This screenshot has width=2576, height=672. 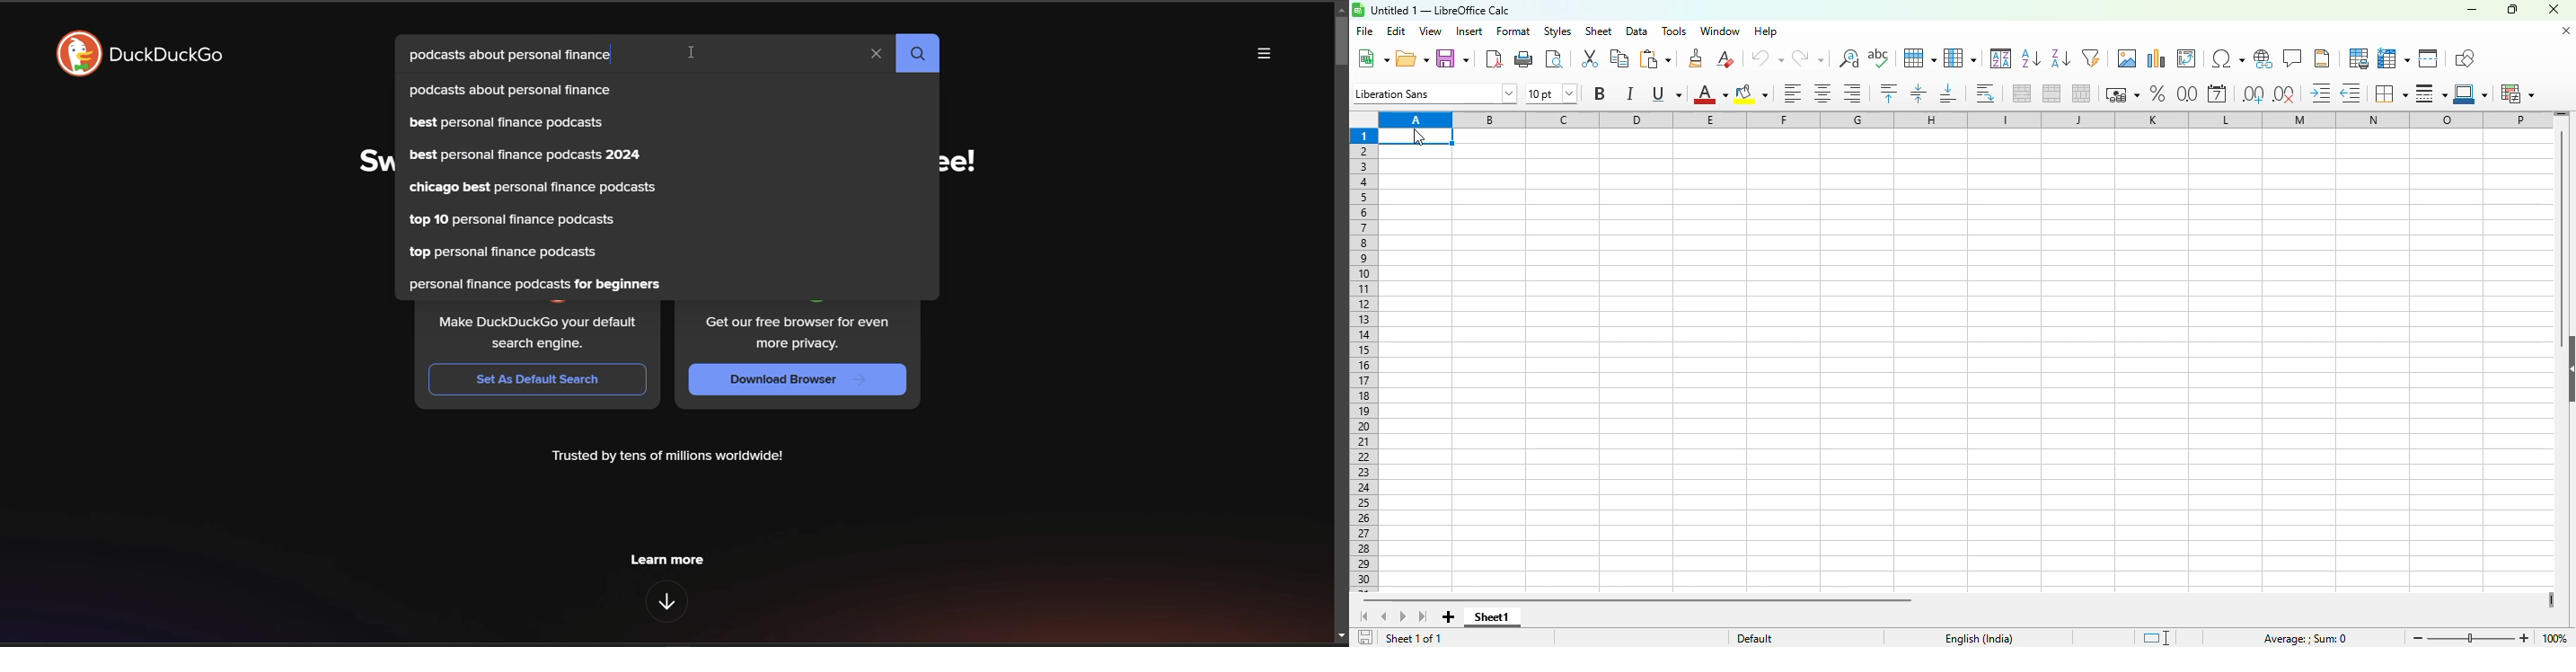 I want to click on insert special characters, so click(x=2228, y=58).